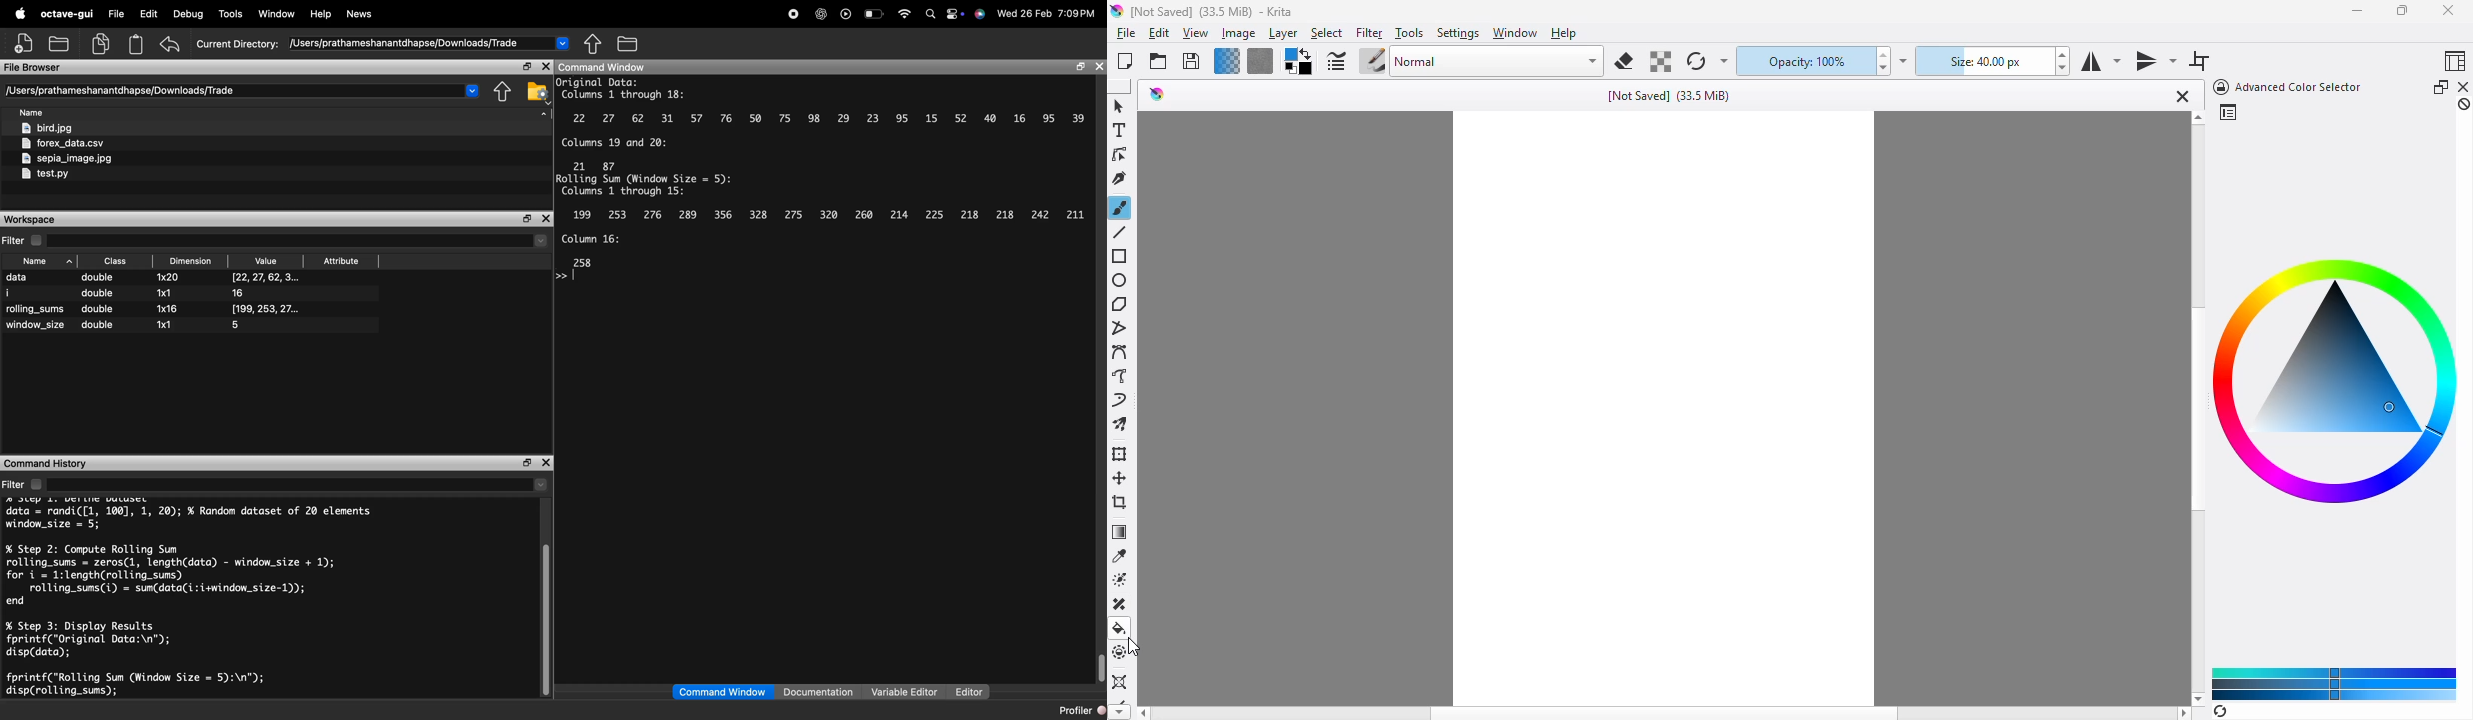 The width and height of the screenshot is (2492, 728). I want to click on paste, so click(137, 44).